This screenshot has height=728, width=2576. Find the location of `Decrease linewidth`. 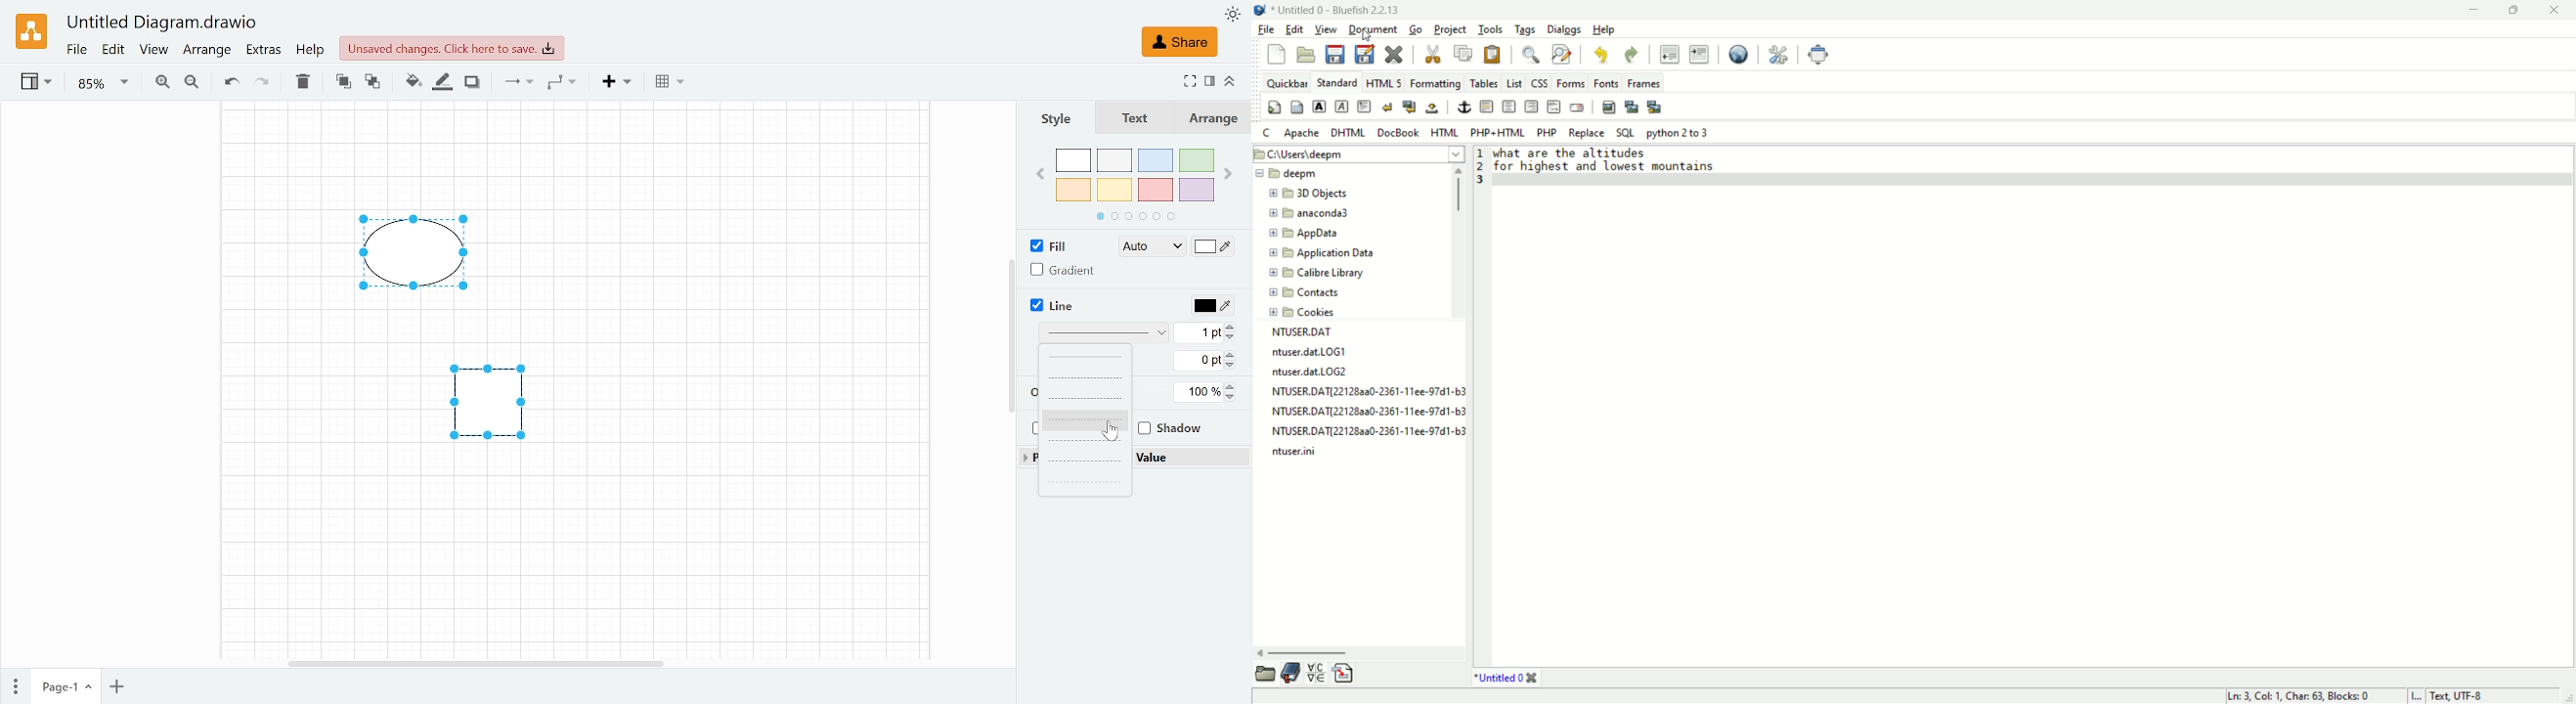

Decrease linewidth is located at coordinates (1233, 338).